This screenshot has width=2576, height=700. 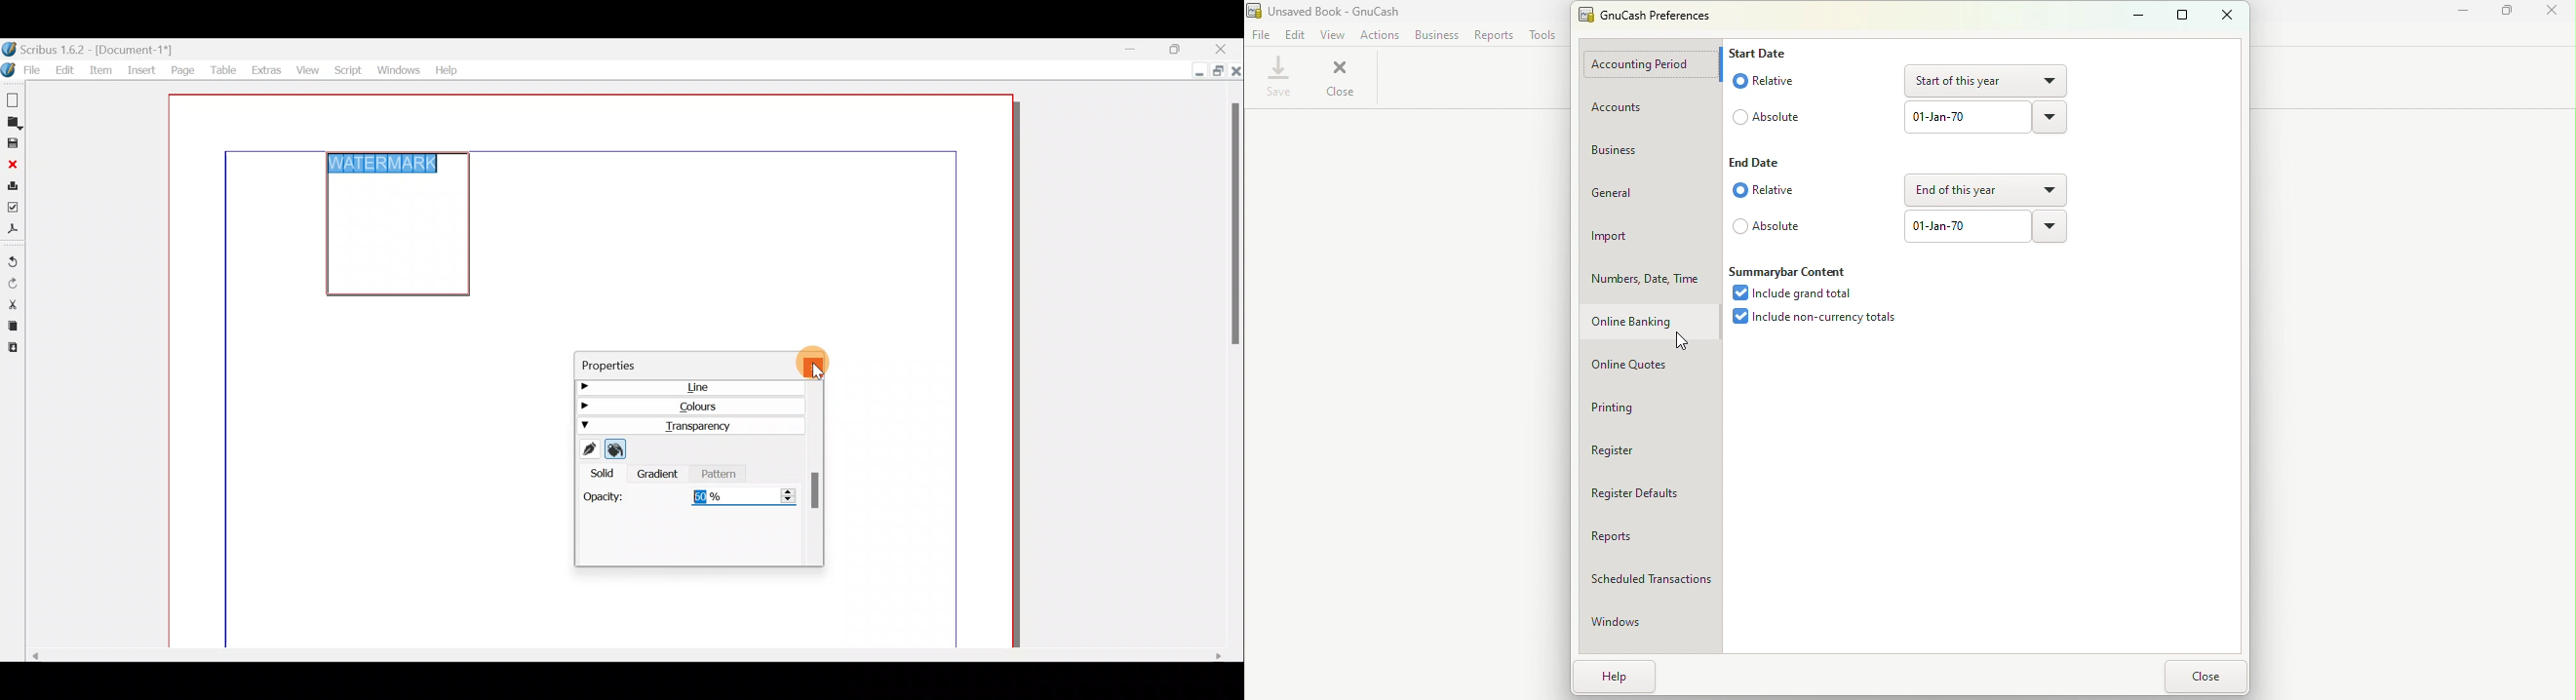 What do you see at coordinates (89, 50) in the screenshot?
I see `Document name` at bounding box center [89, 50].